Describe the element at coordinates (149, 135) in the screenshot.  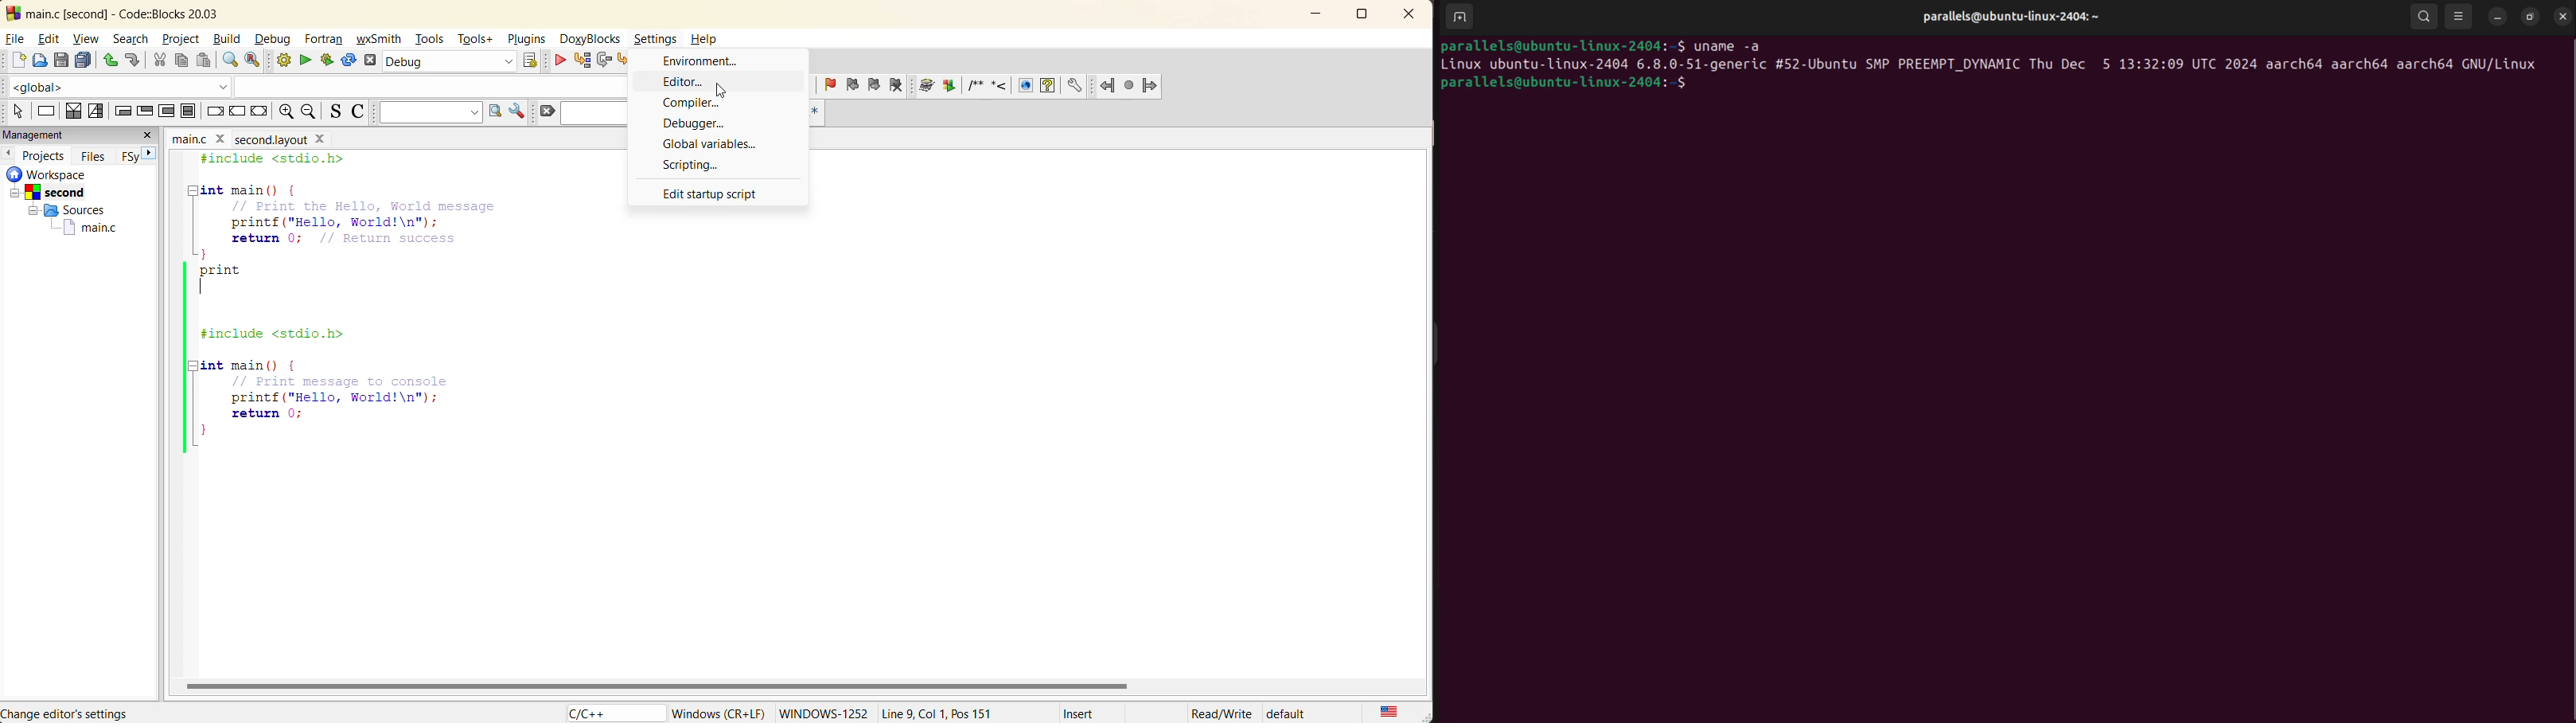
I see `close` at that location.